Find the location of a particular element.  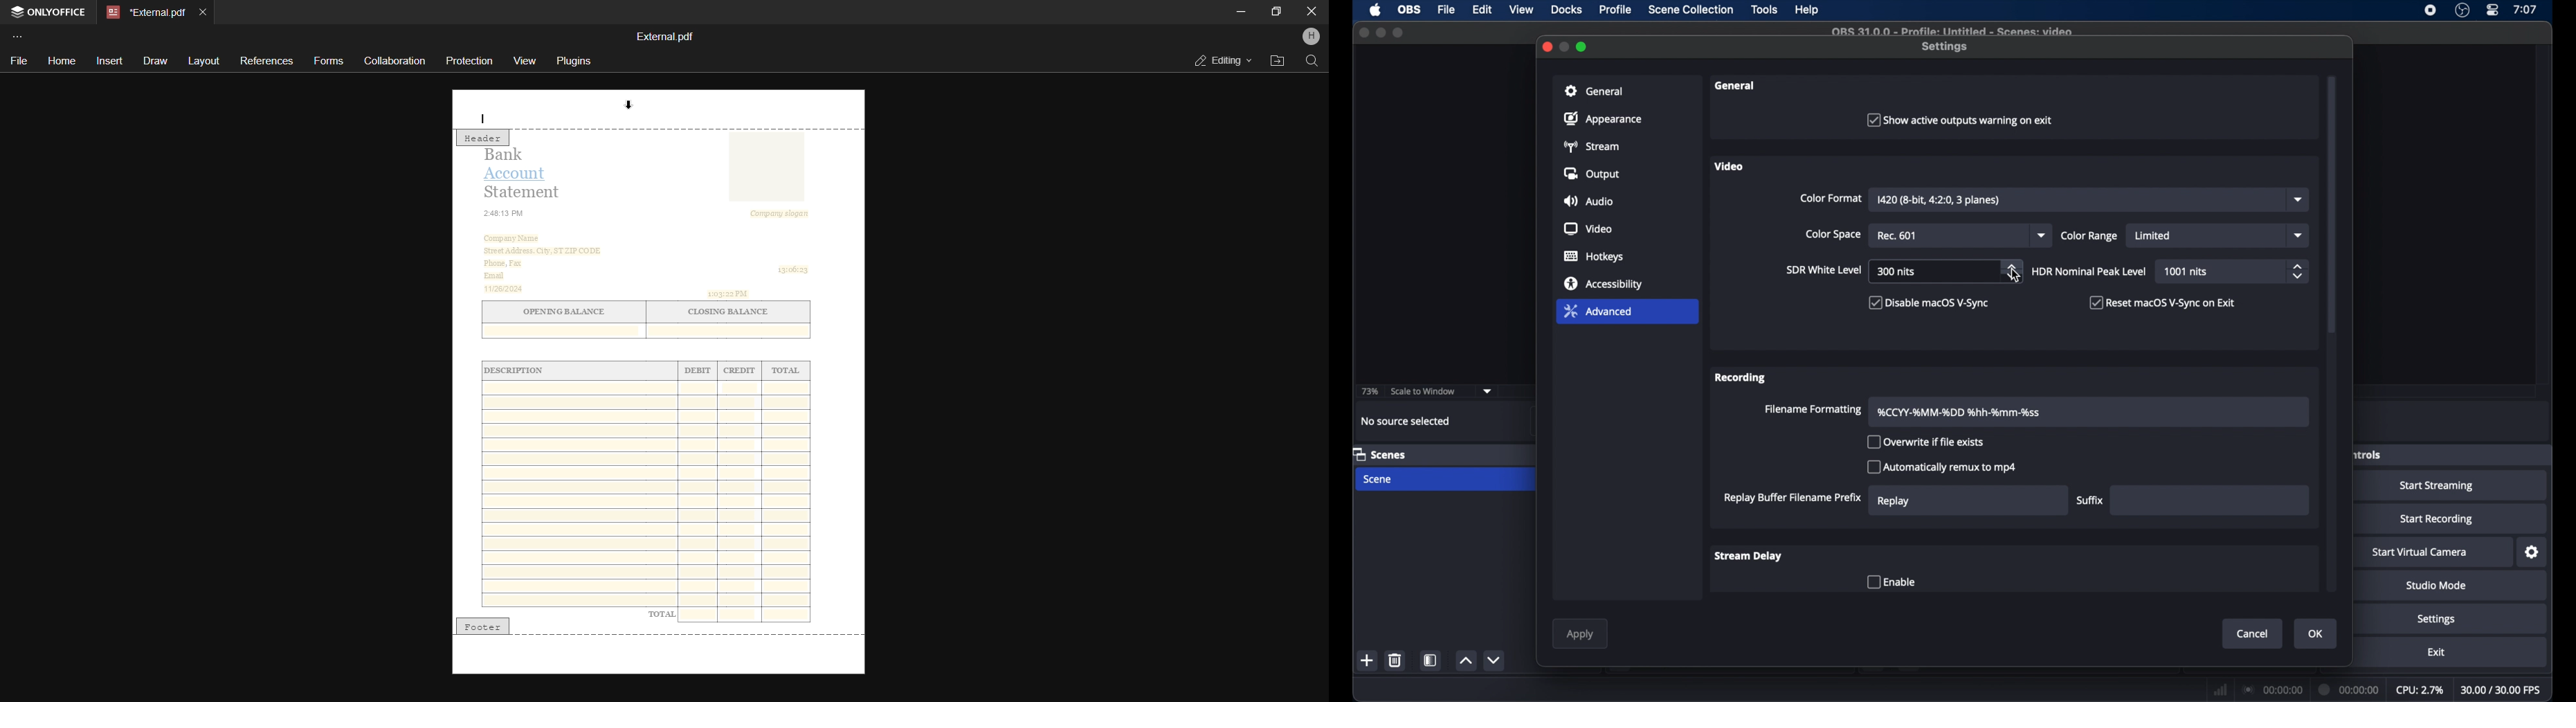

minimize is located at coordinates (1380, 32).